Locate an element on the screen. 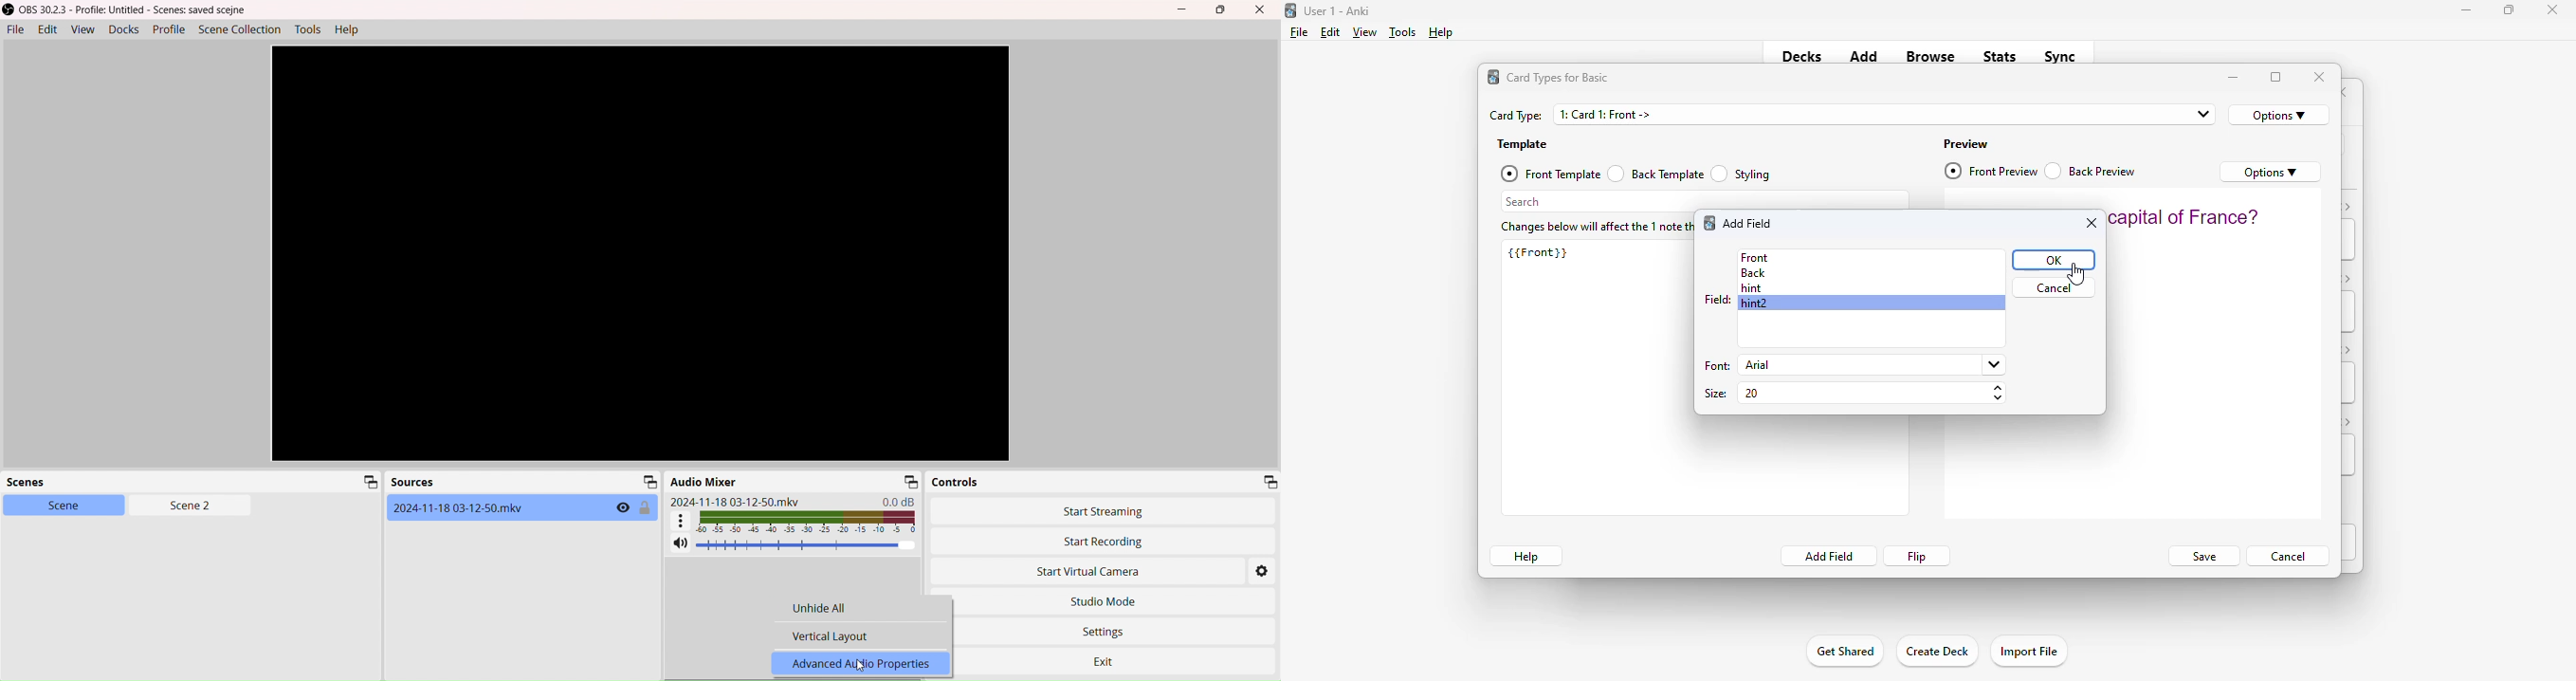  stats is located at coordinates (2001, 56).